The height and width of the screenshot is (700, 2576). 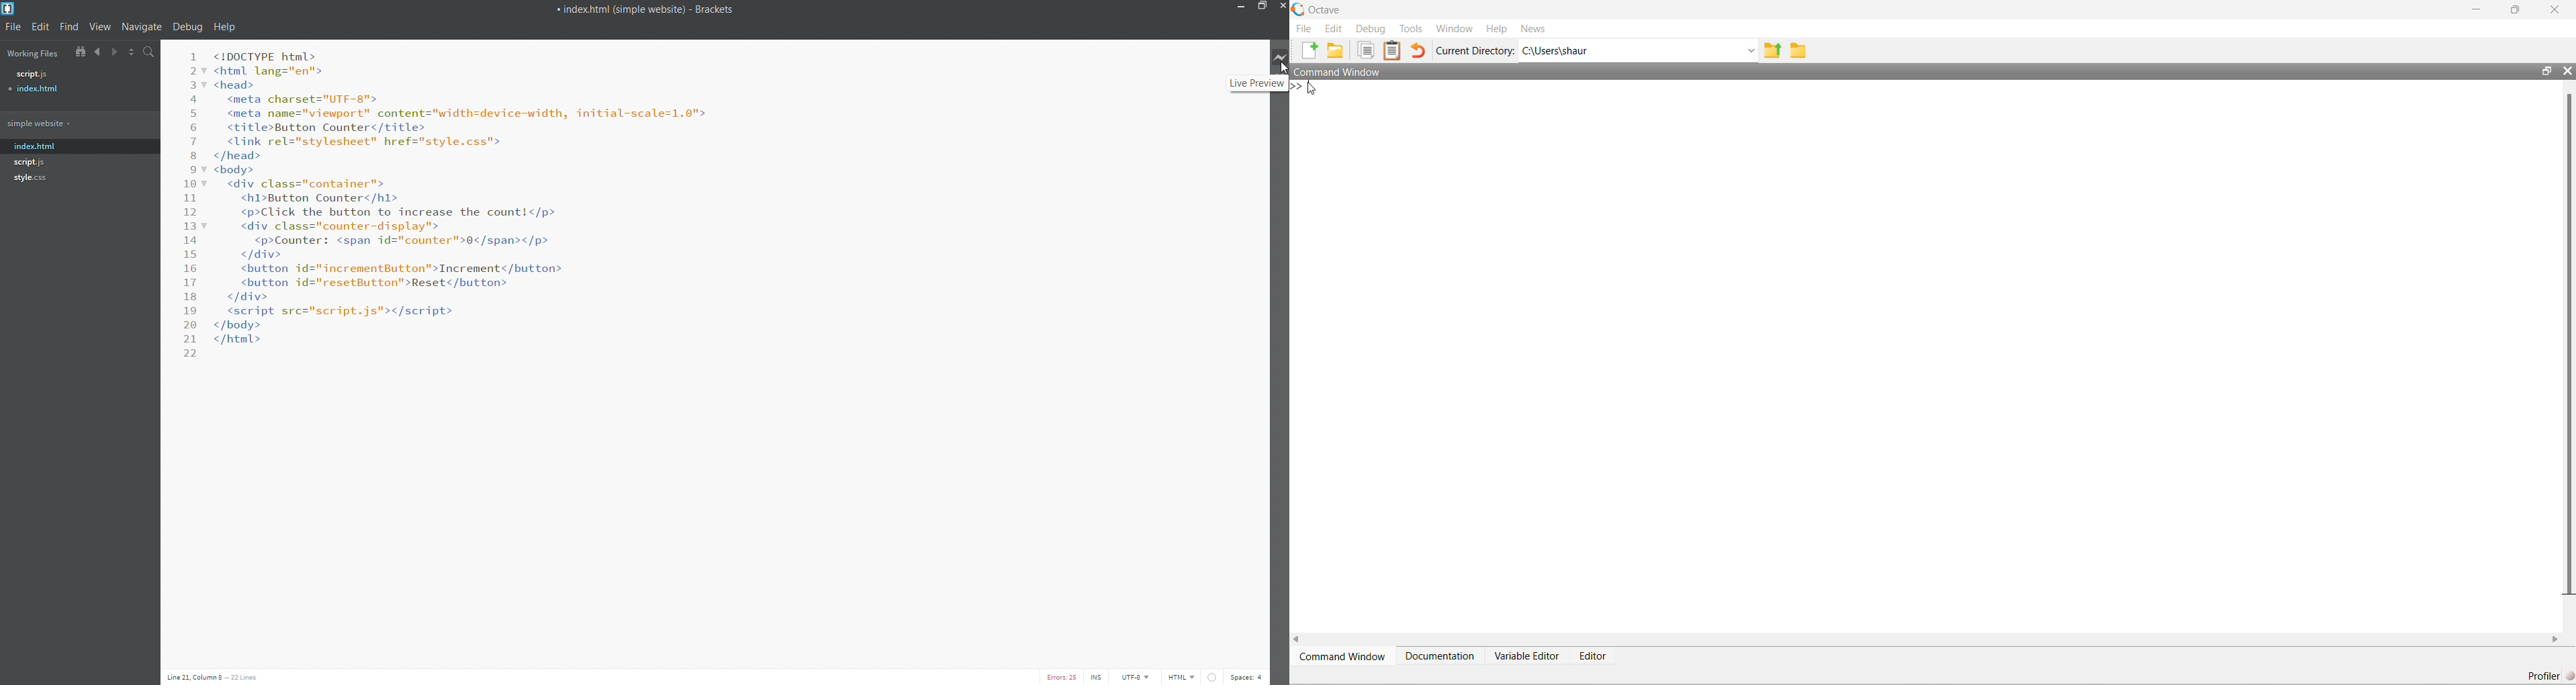 I want to click on file type, so click(x=1184, y=677).